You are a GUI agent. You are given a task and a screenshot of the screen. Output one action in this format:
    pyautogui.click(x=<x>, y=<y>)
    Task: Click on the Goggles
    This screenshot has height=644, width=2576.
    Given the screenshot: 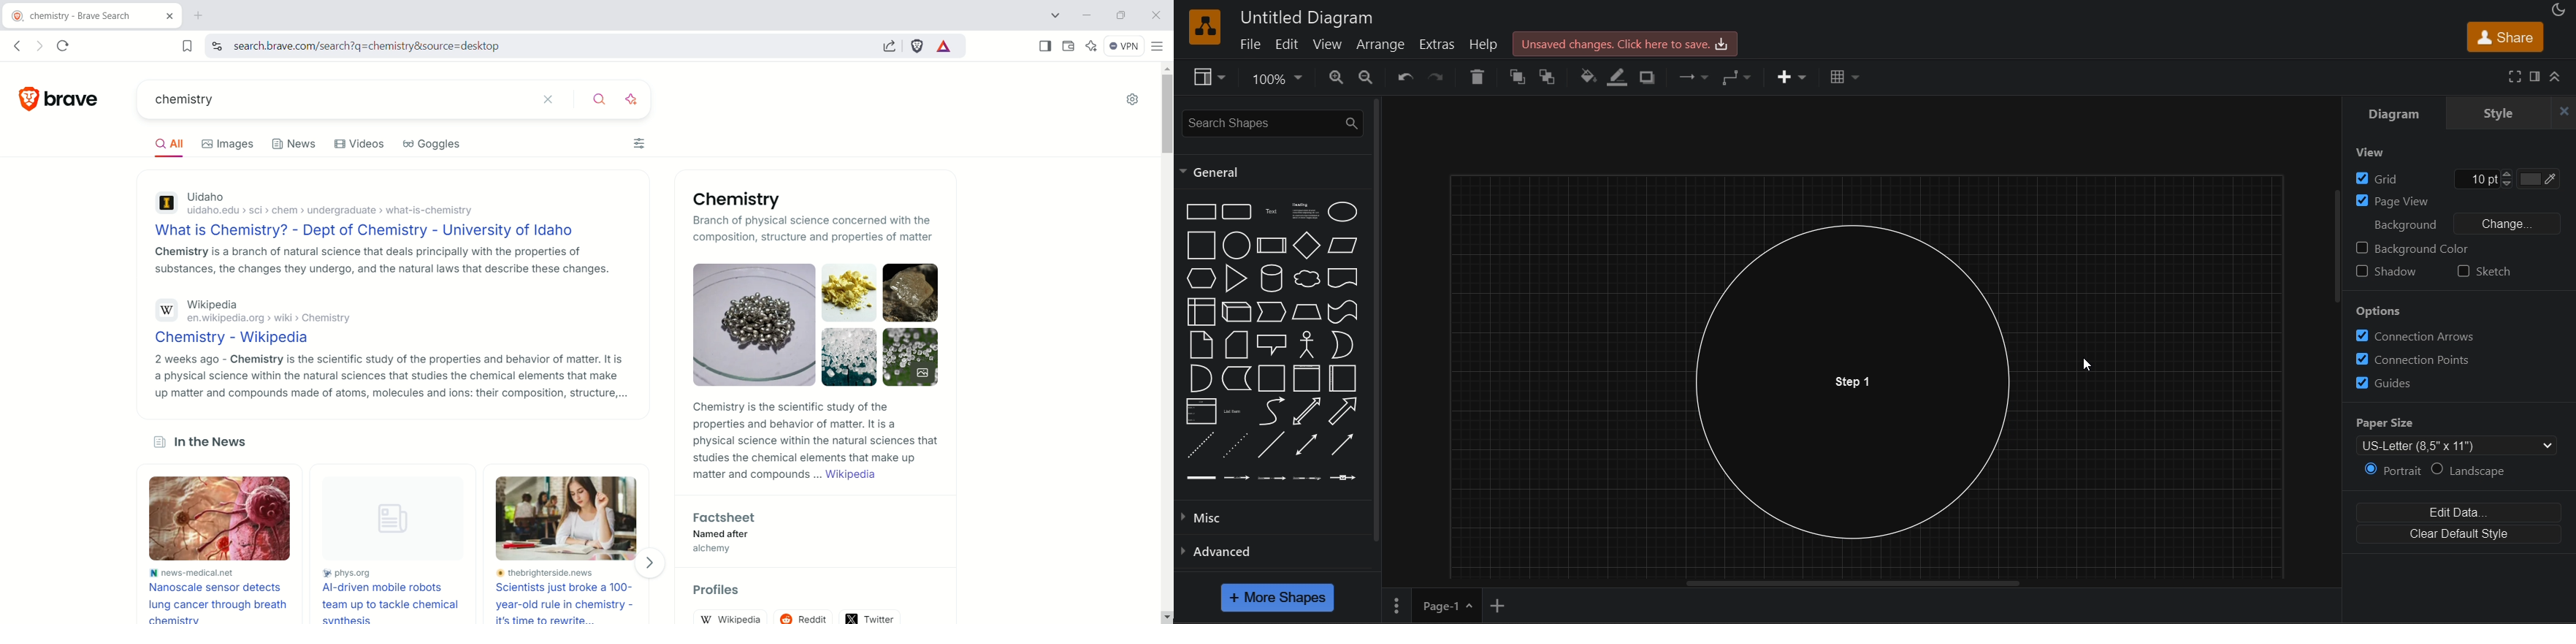 What is the action you would take?
    pyautogui.click(x=441, y=147)
    